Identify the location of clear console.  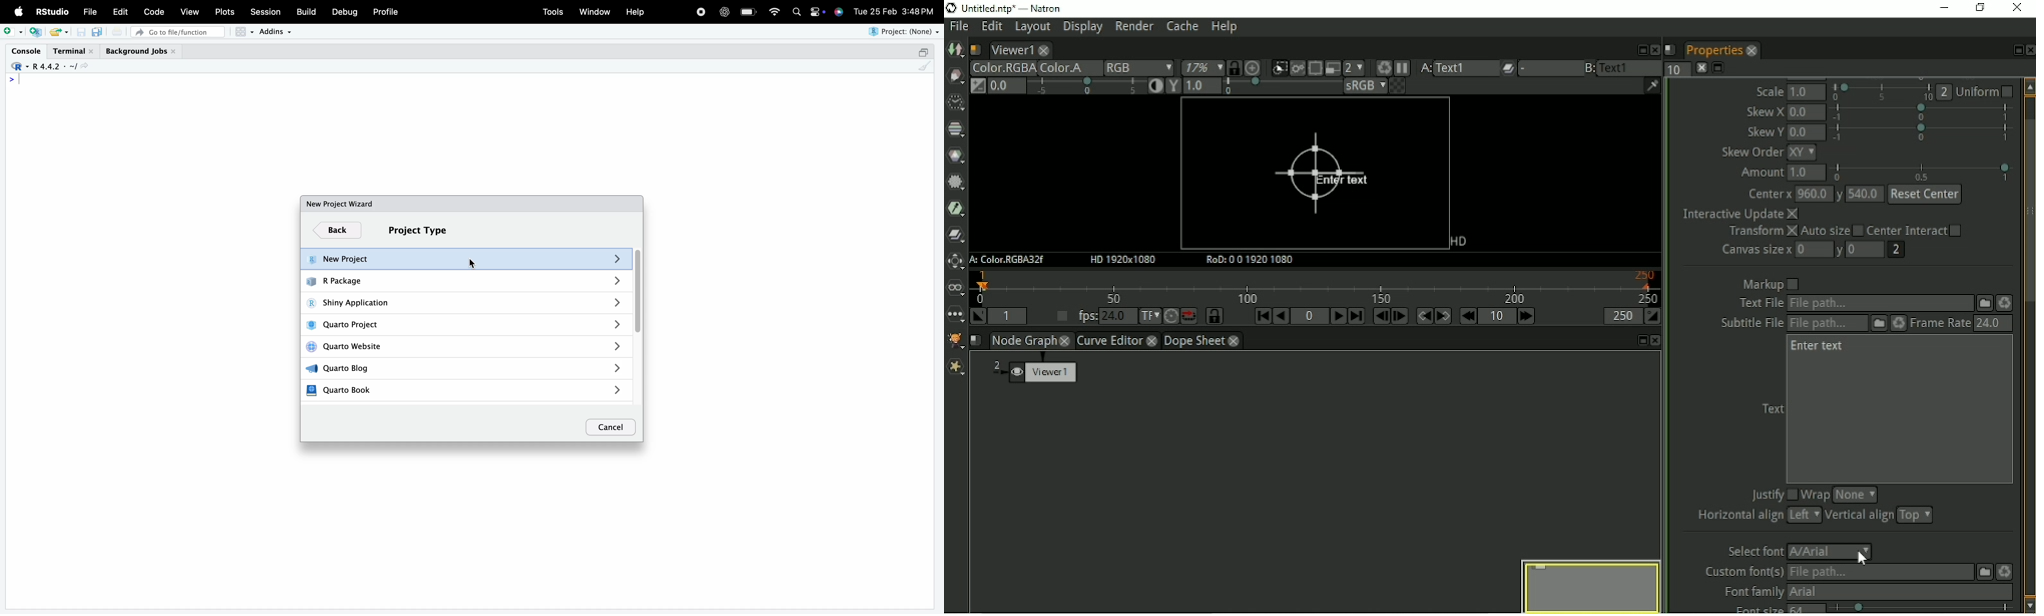
(925, 66).